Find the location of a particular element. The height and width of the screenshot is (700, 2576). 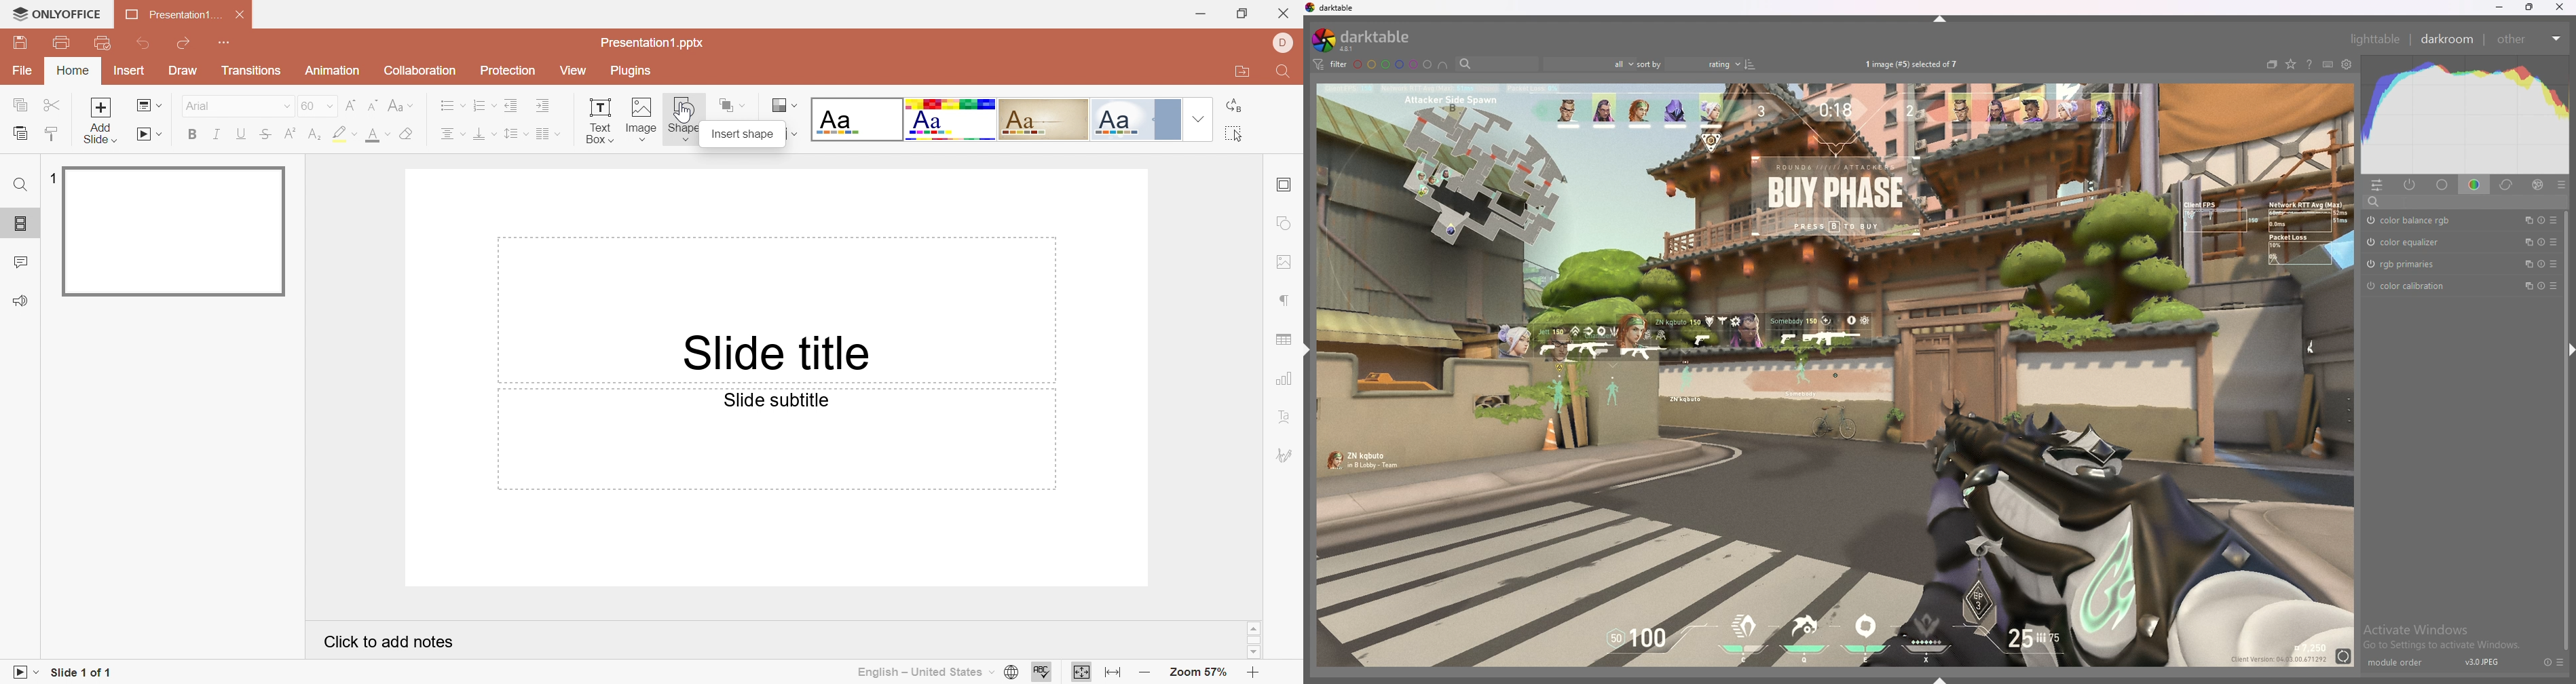

version is located at coordinates (2483, 661).